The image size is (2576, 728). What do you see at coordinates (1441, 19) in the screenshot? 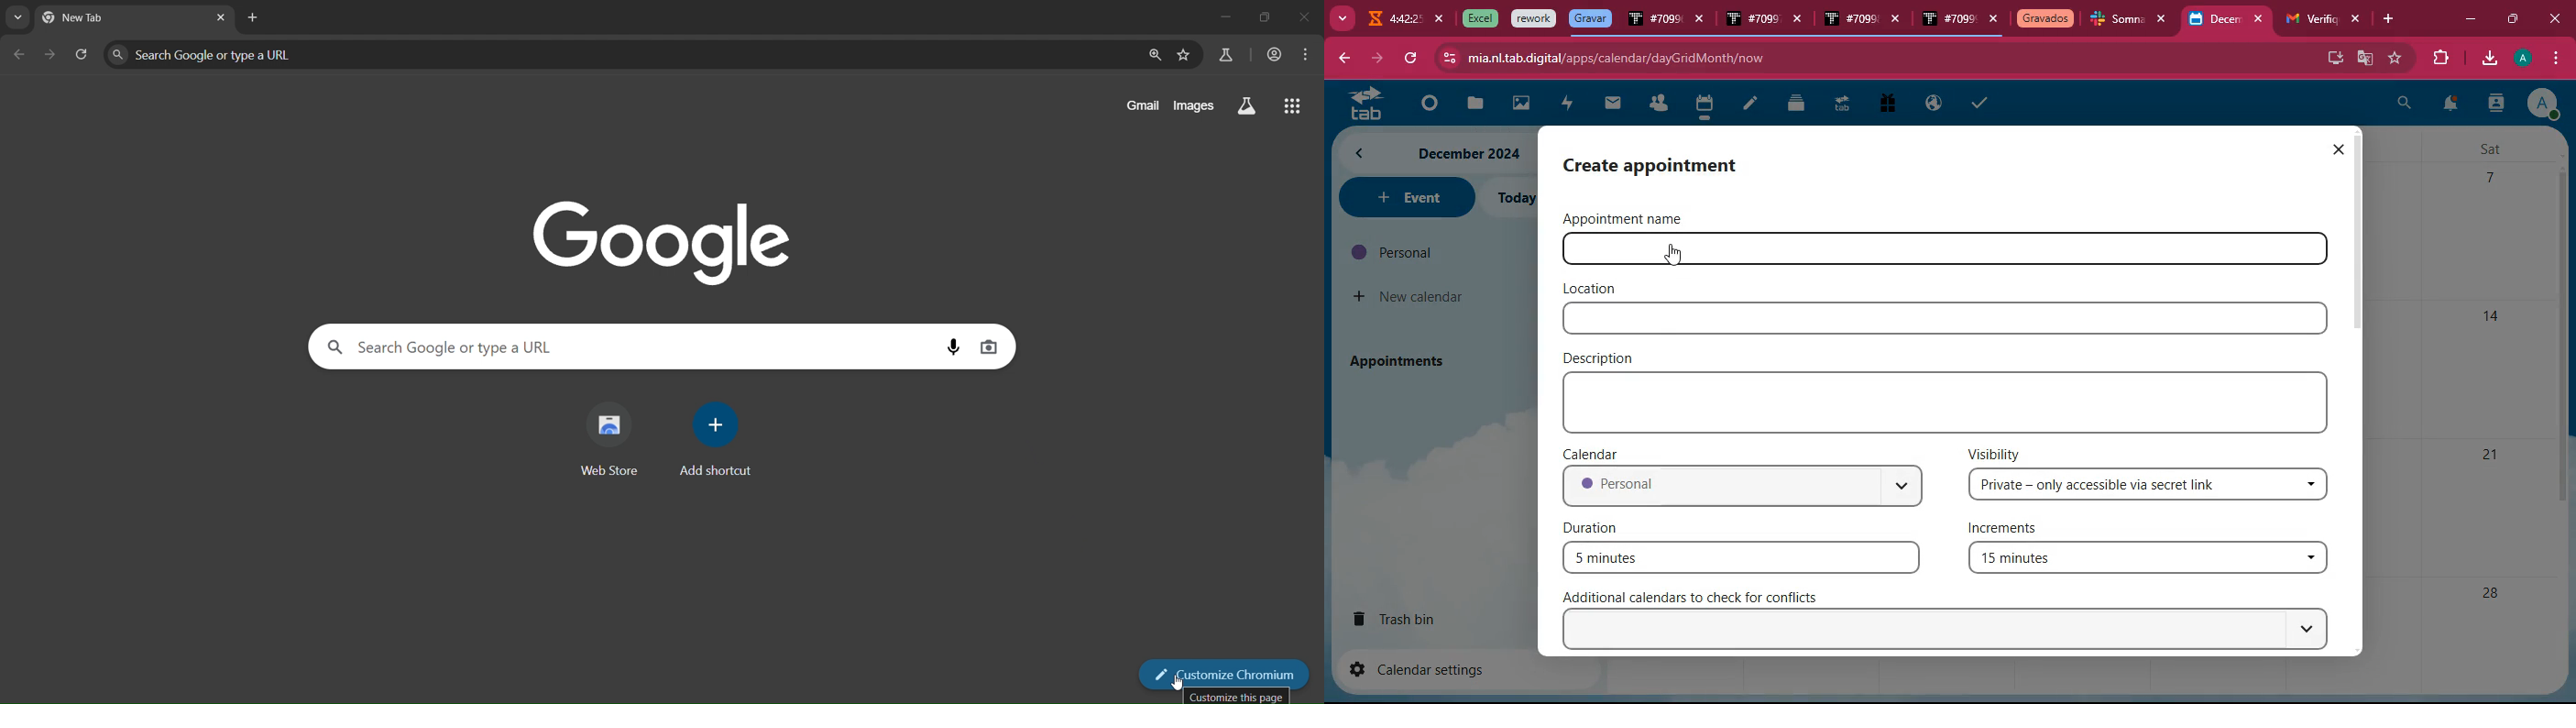
I see `close` at bounding box center [1441, 19].